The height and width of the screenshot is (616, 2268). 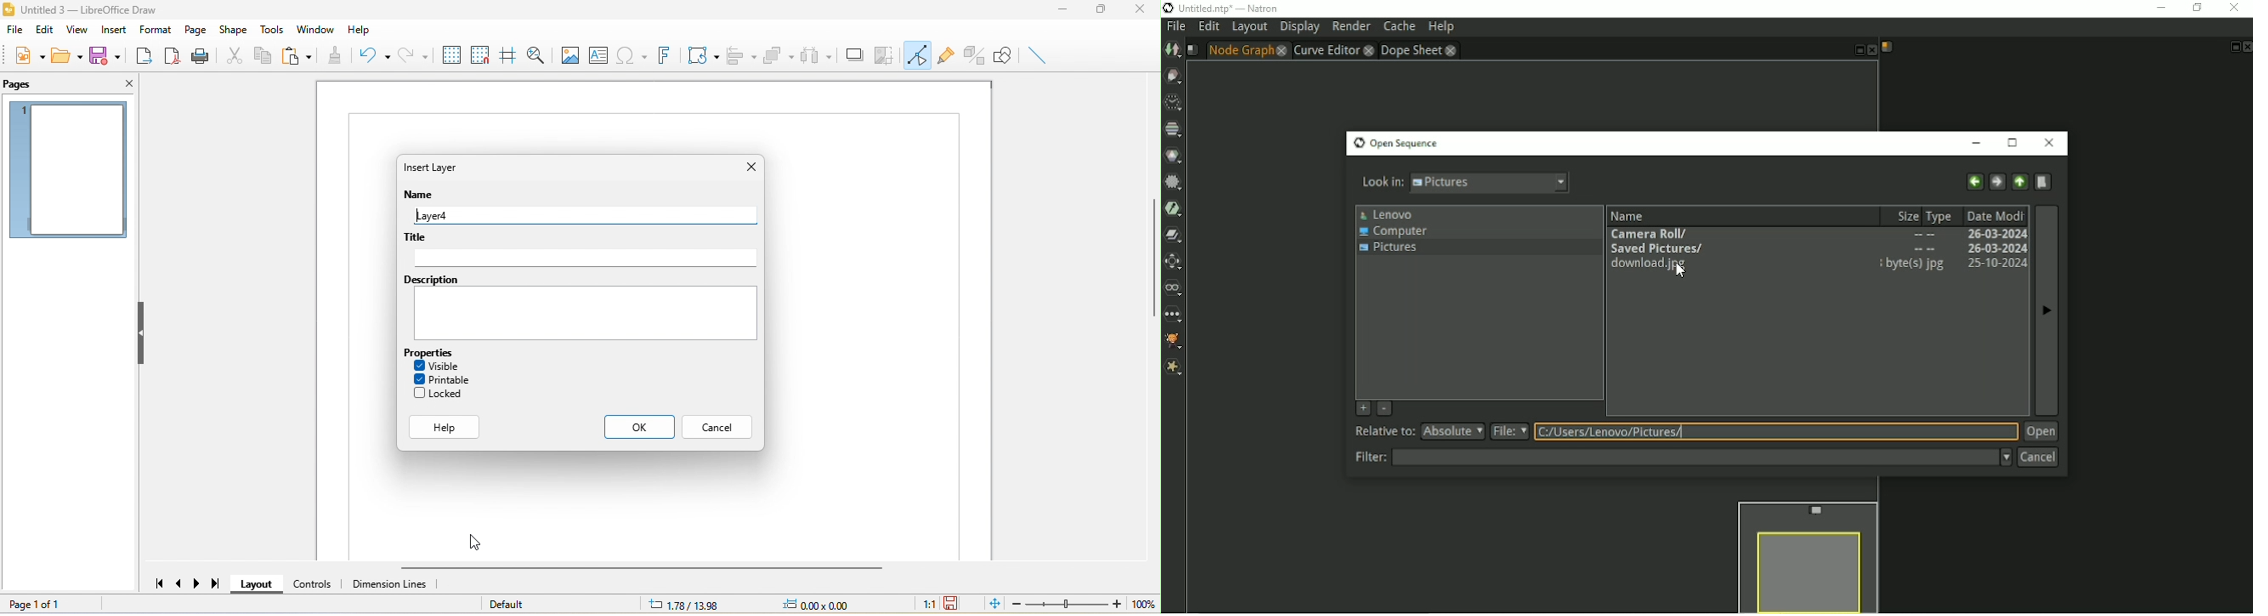 What do you see at coordinates (948, 55) in the screenshot?
I see `gluepoint function` at bounding box center [948, 55].